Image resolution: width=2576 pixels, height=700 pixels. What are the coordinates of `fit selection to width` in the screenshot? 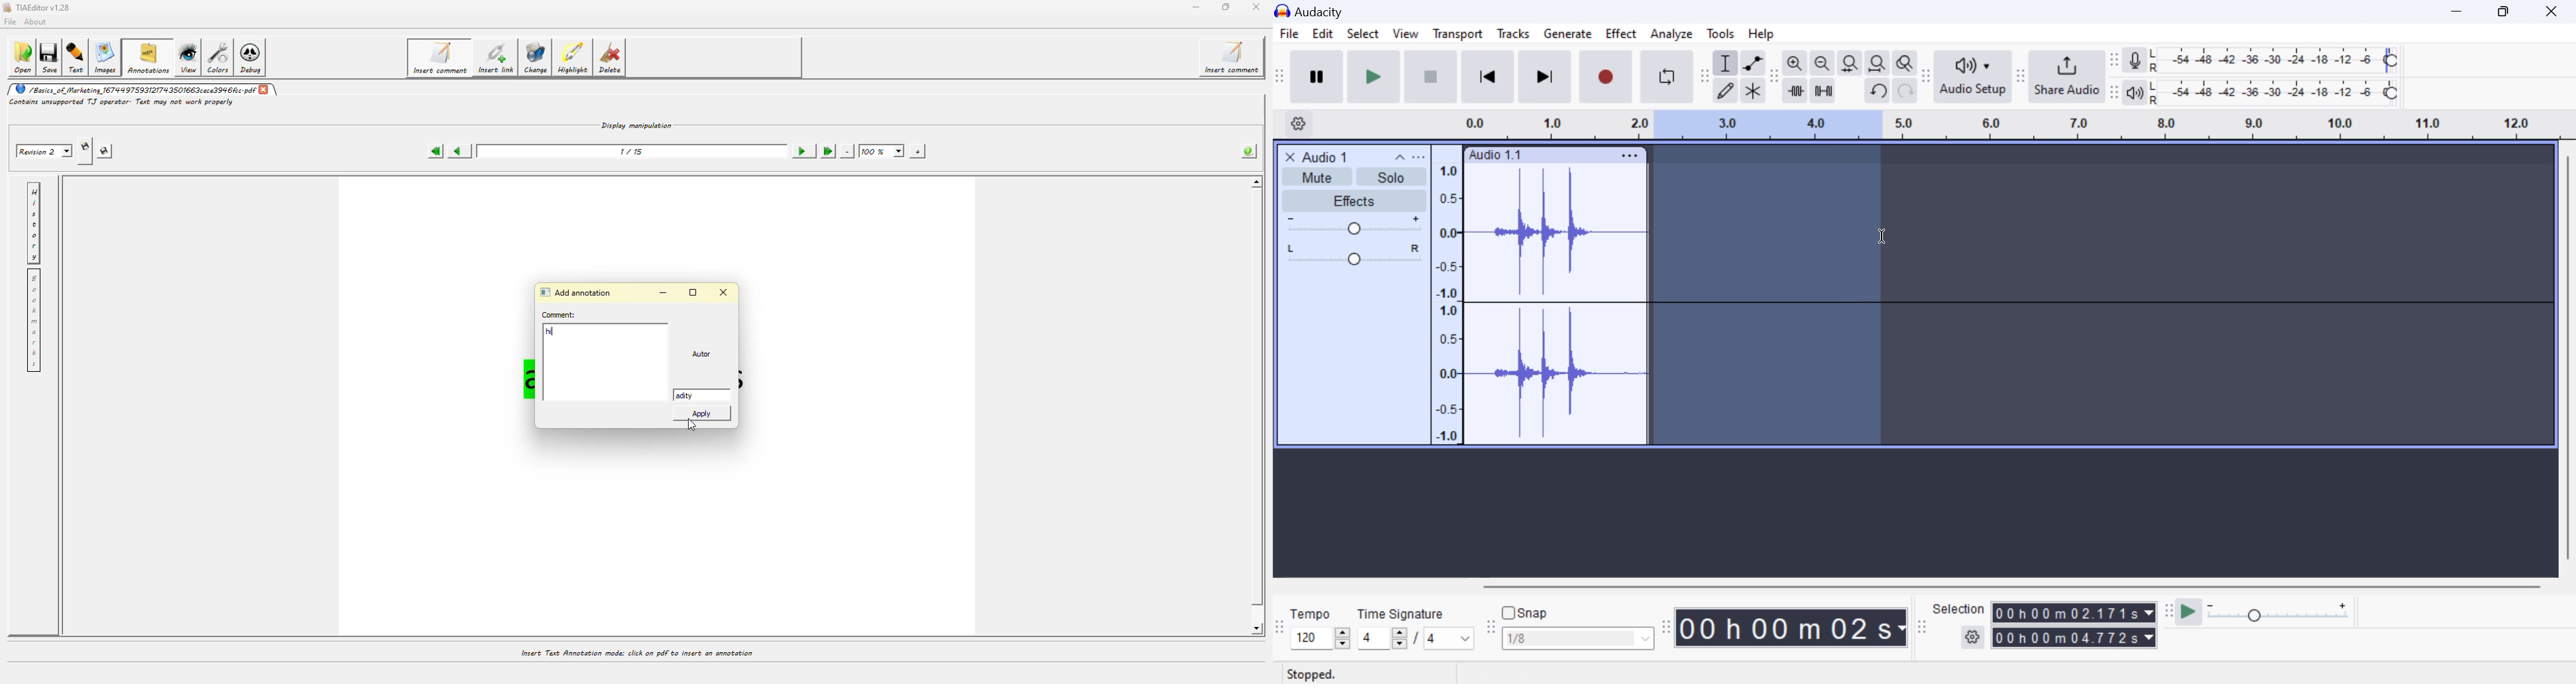 It's located at (1848, 64).